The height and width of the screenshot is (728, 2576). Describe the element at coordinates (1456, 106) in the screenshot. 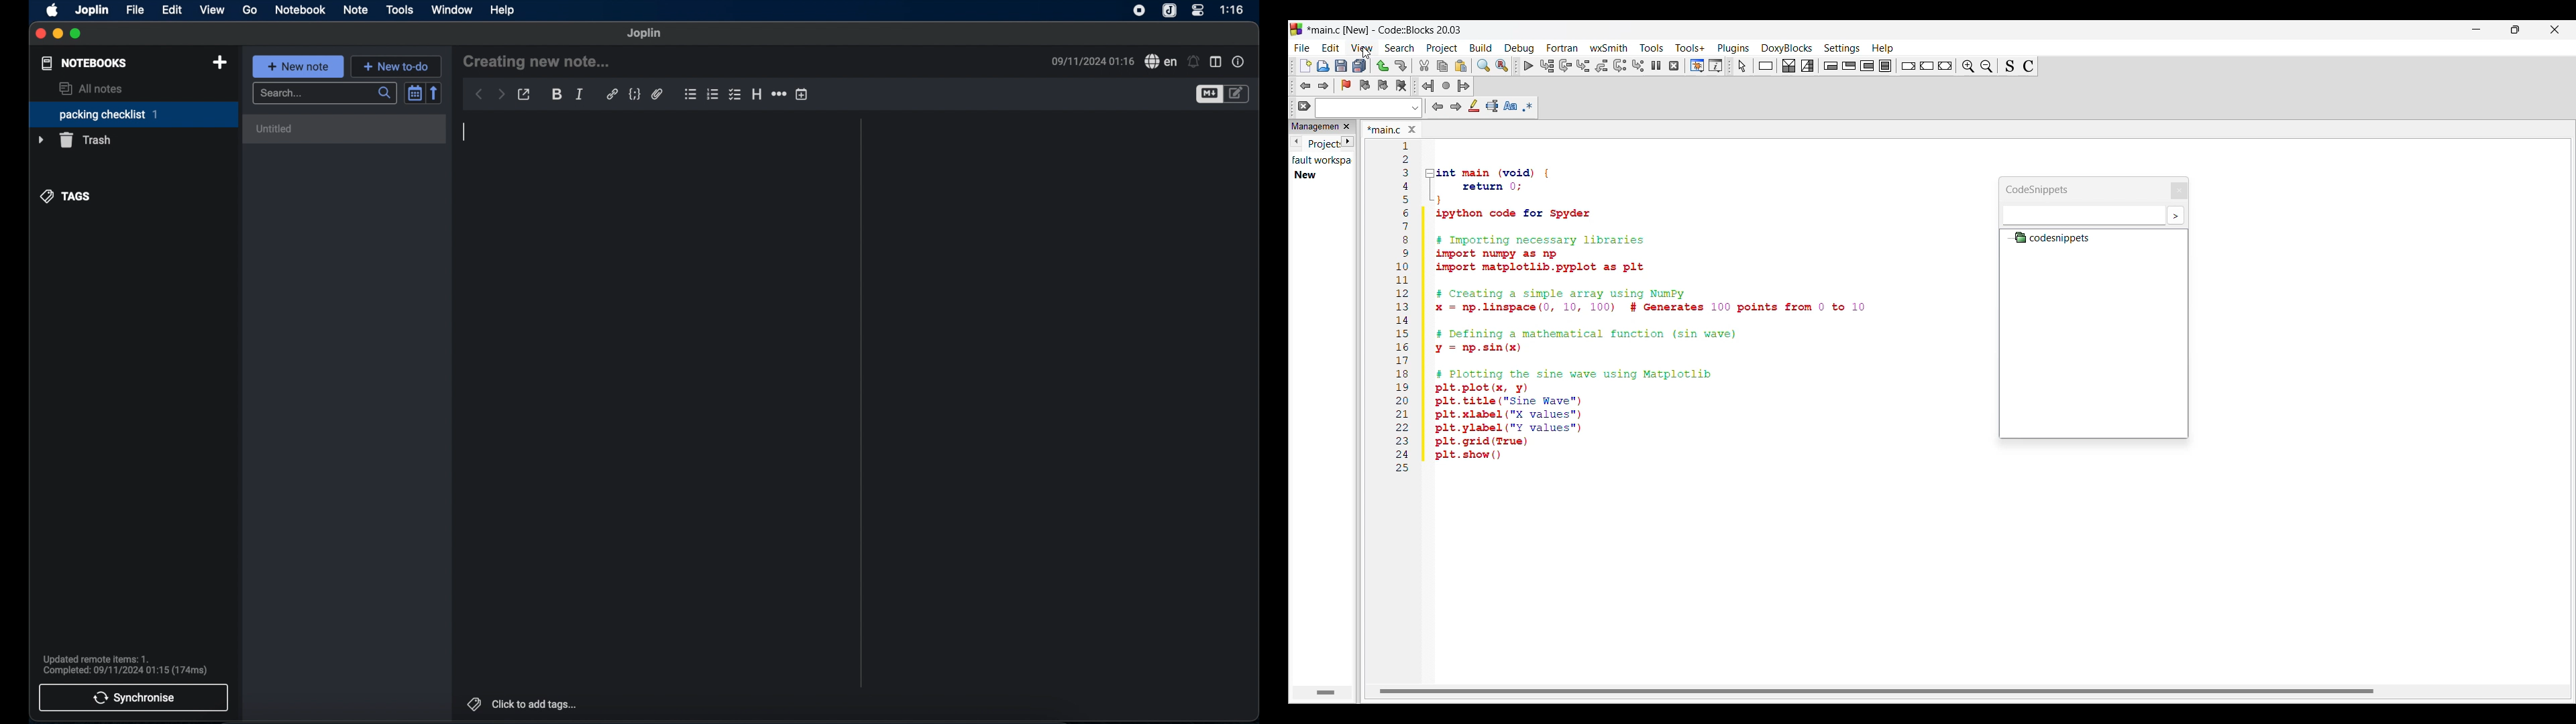

I see `Next` at that location.